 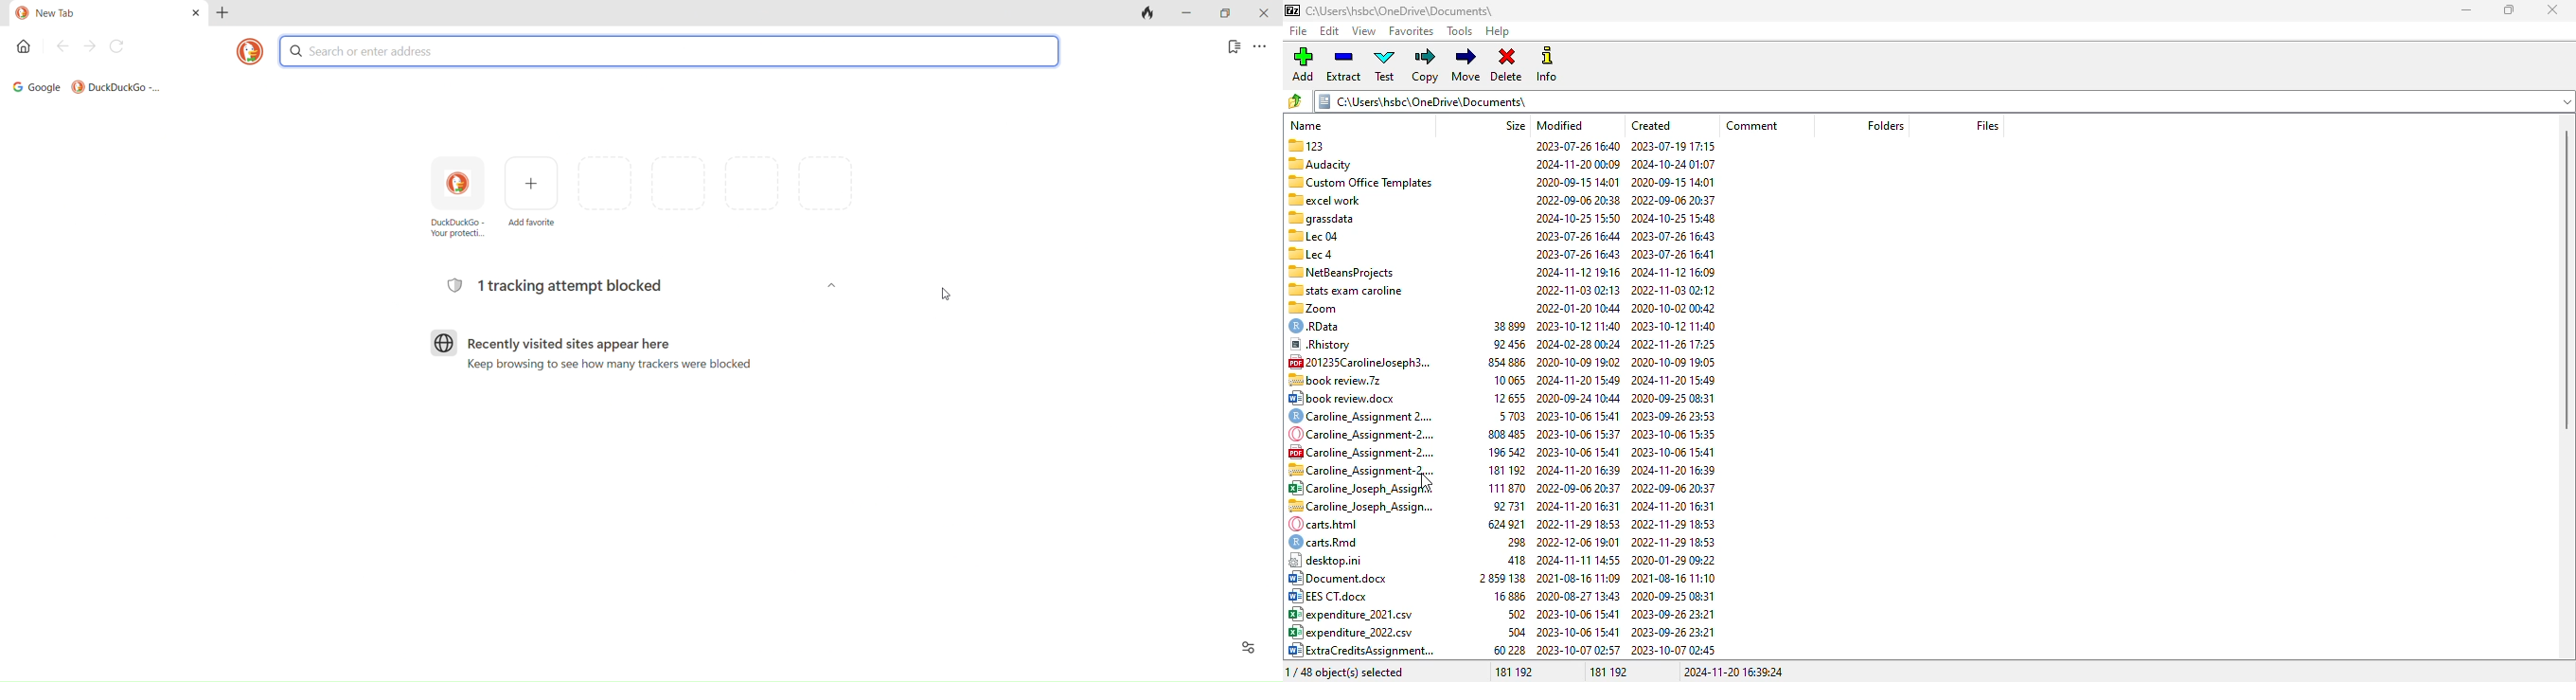 What do you see at coordinates (1291, 10) in the screenshot?
I see `logo` at bounding box center [1291, 10].